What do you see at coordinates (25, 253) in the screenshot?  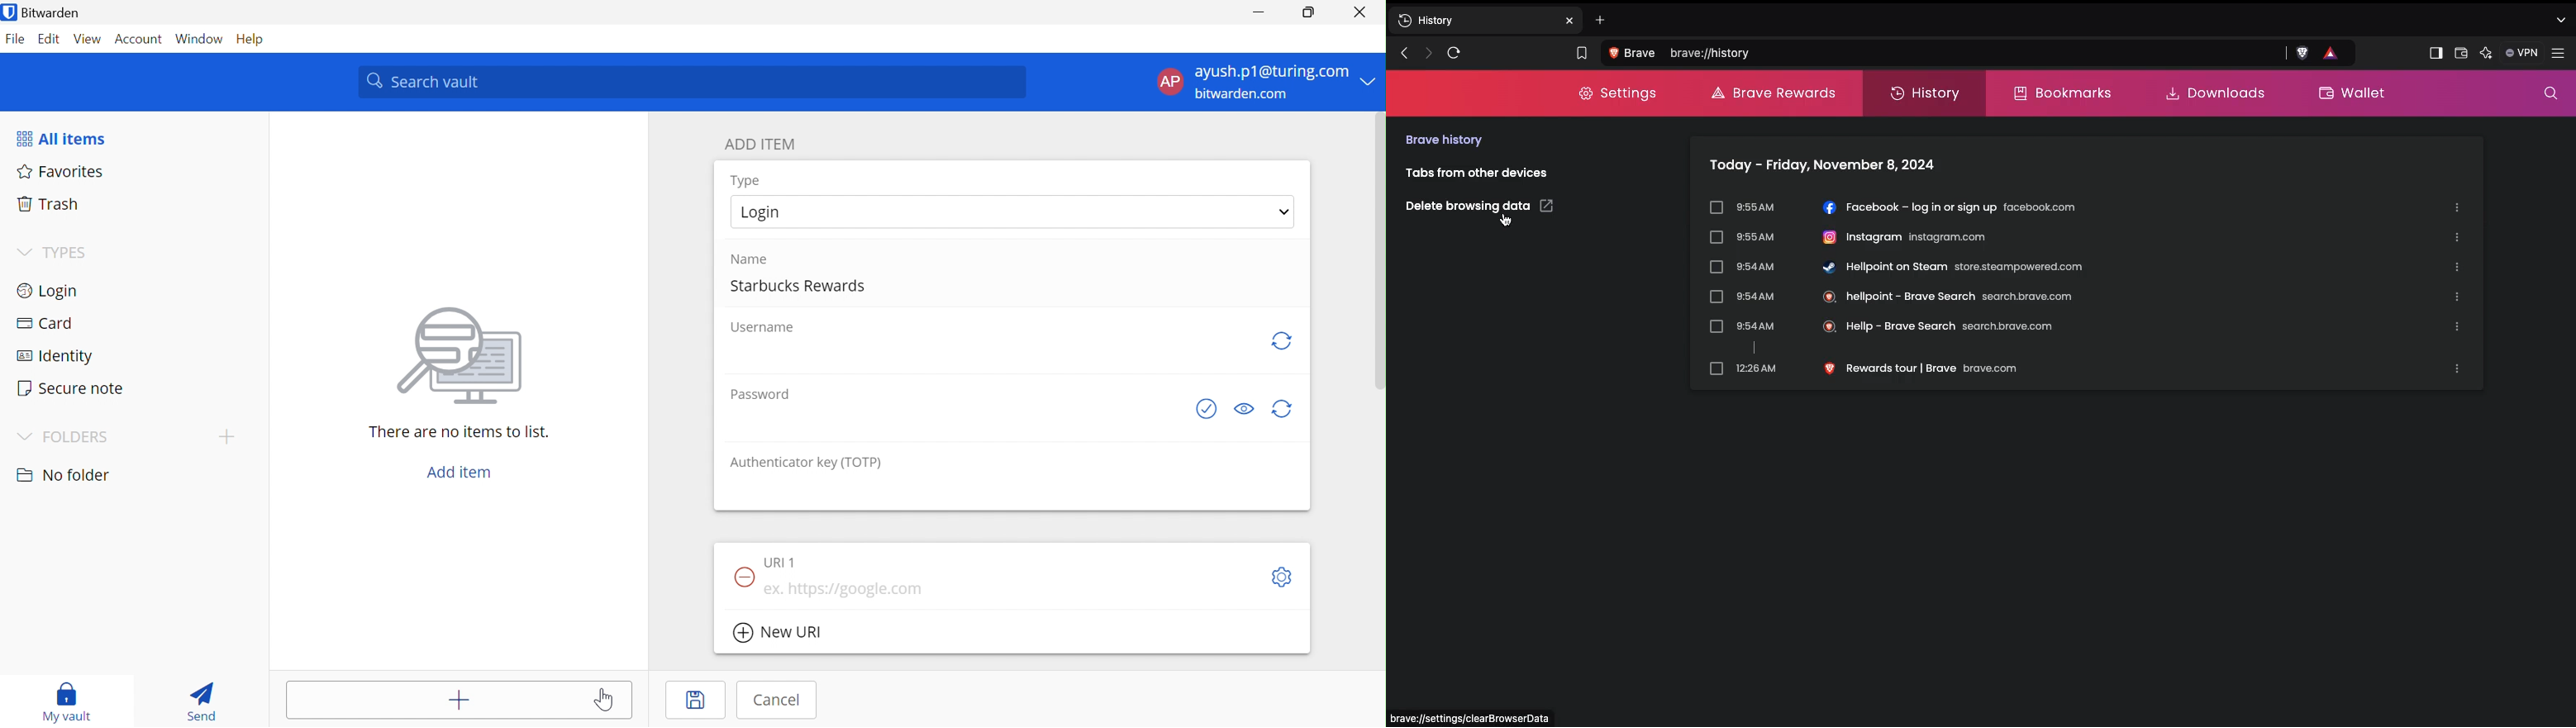 I see `Drop Down` at bounding box center [25, 253].